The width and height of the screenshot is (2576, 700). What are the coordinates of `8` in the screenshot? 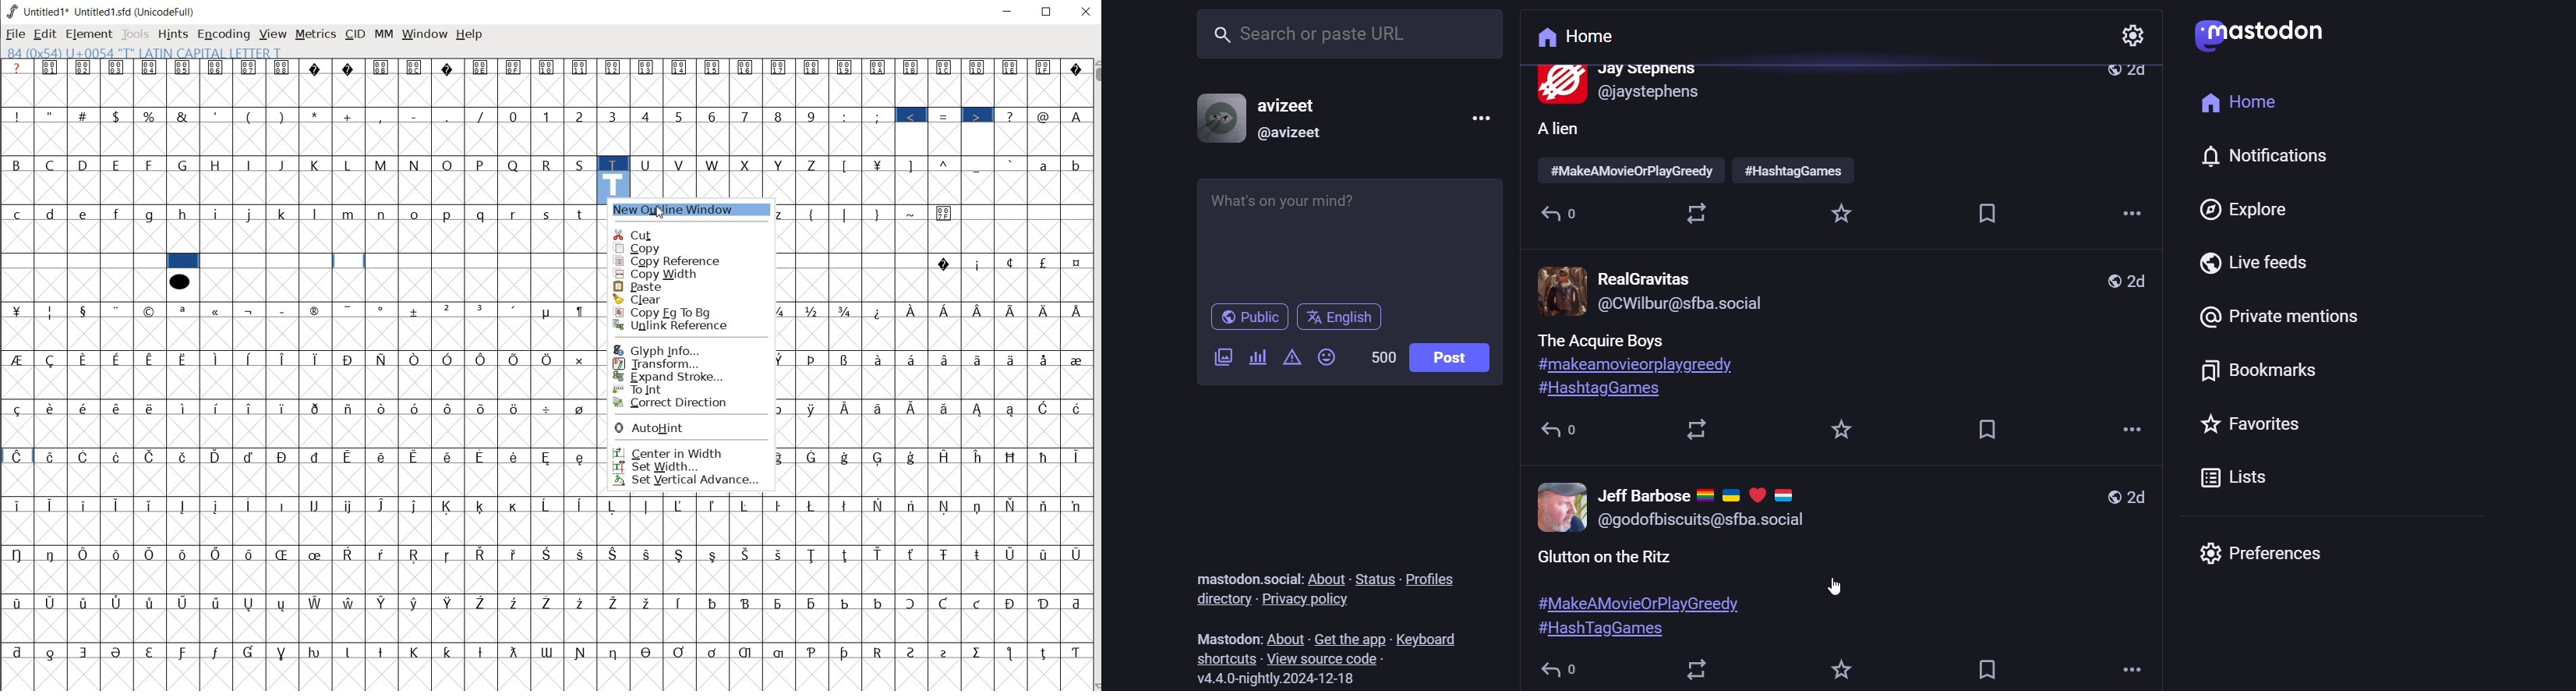 It's located at (778, 116).